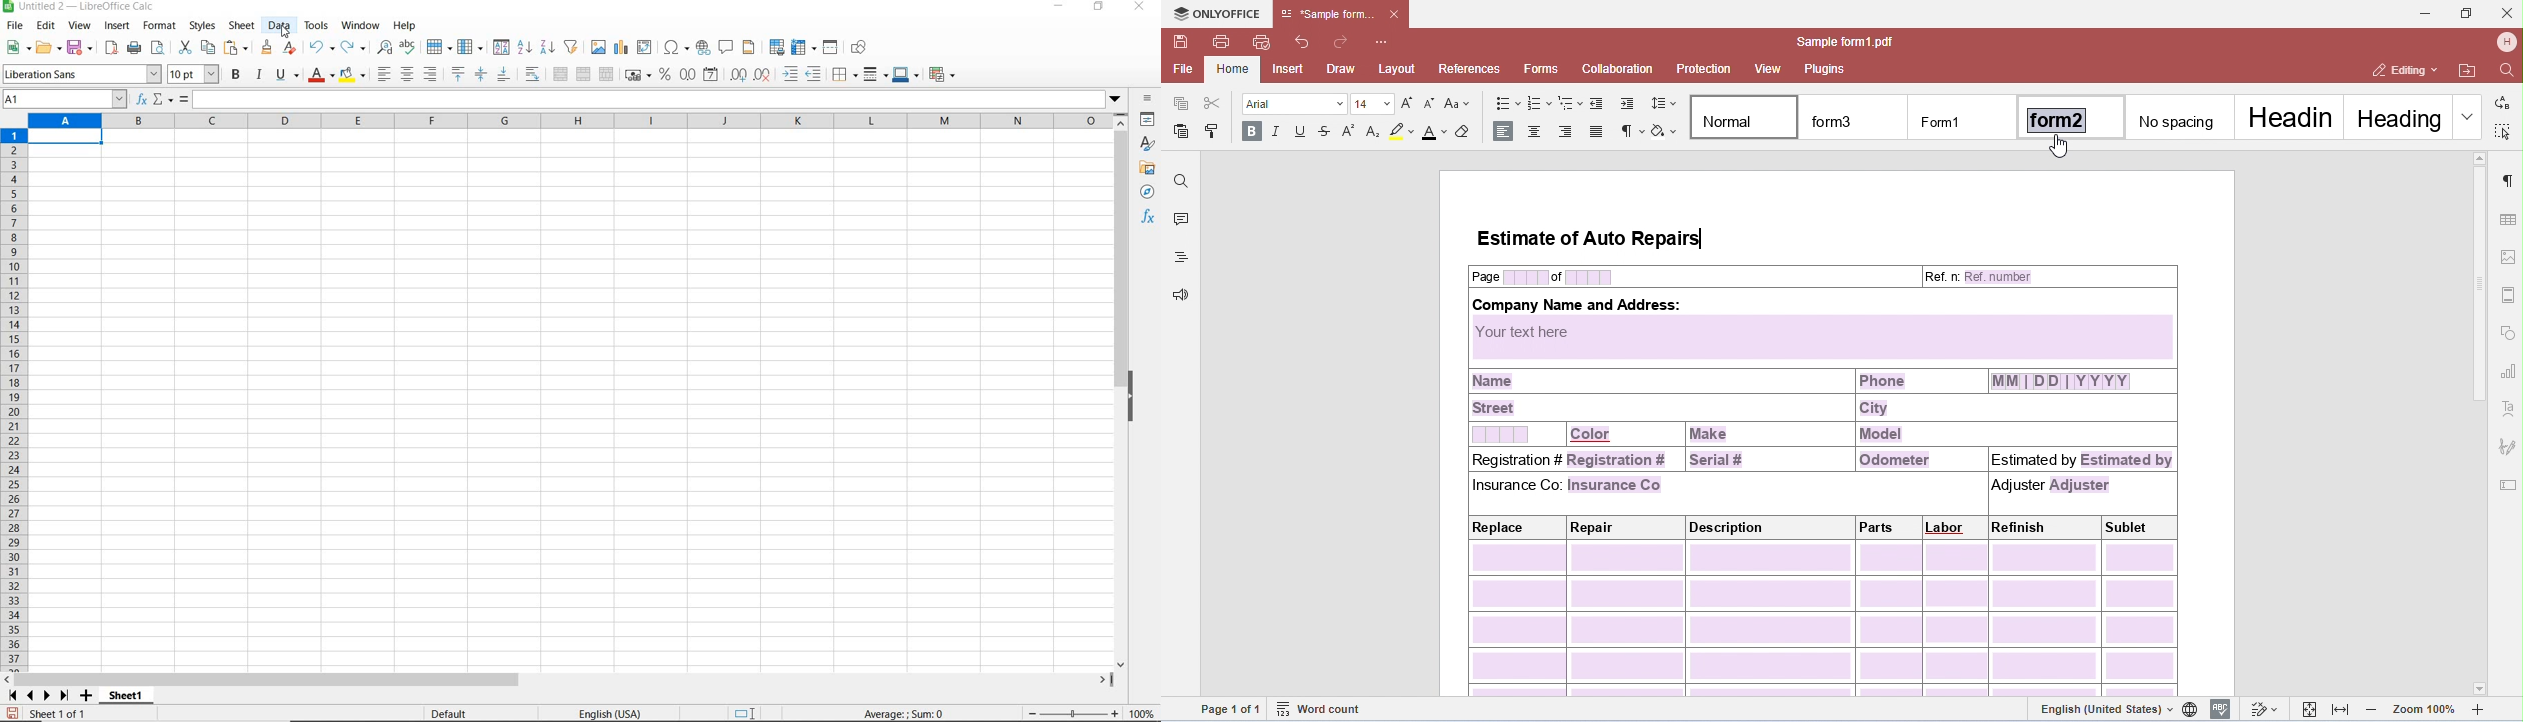  I want to click on new, so click(19, 48).